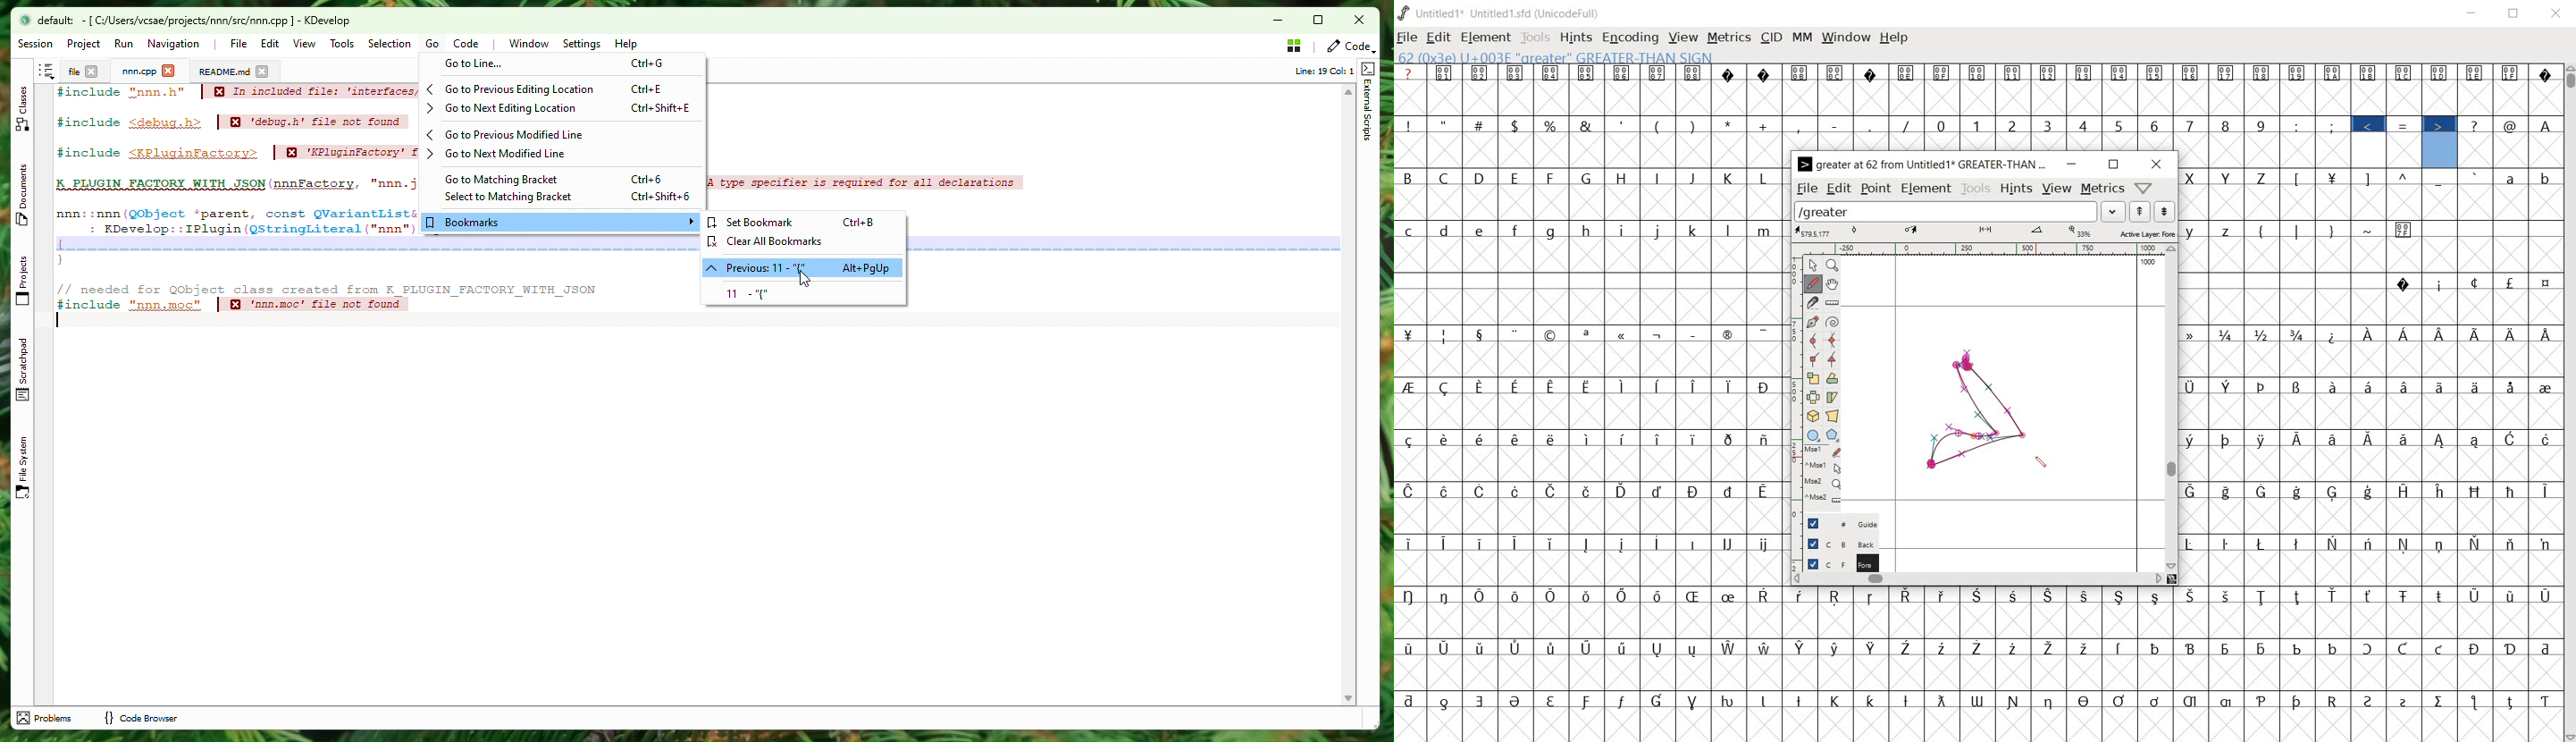 This screenshot has width=2576, height=756. Describe the element at coordinates (2172, 408) in the screenshot. I see `scrollbar` at that location.